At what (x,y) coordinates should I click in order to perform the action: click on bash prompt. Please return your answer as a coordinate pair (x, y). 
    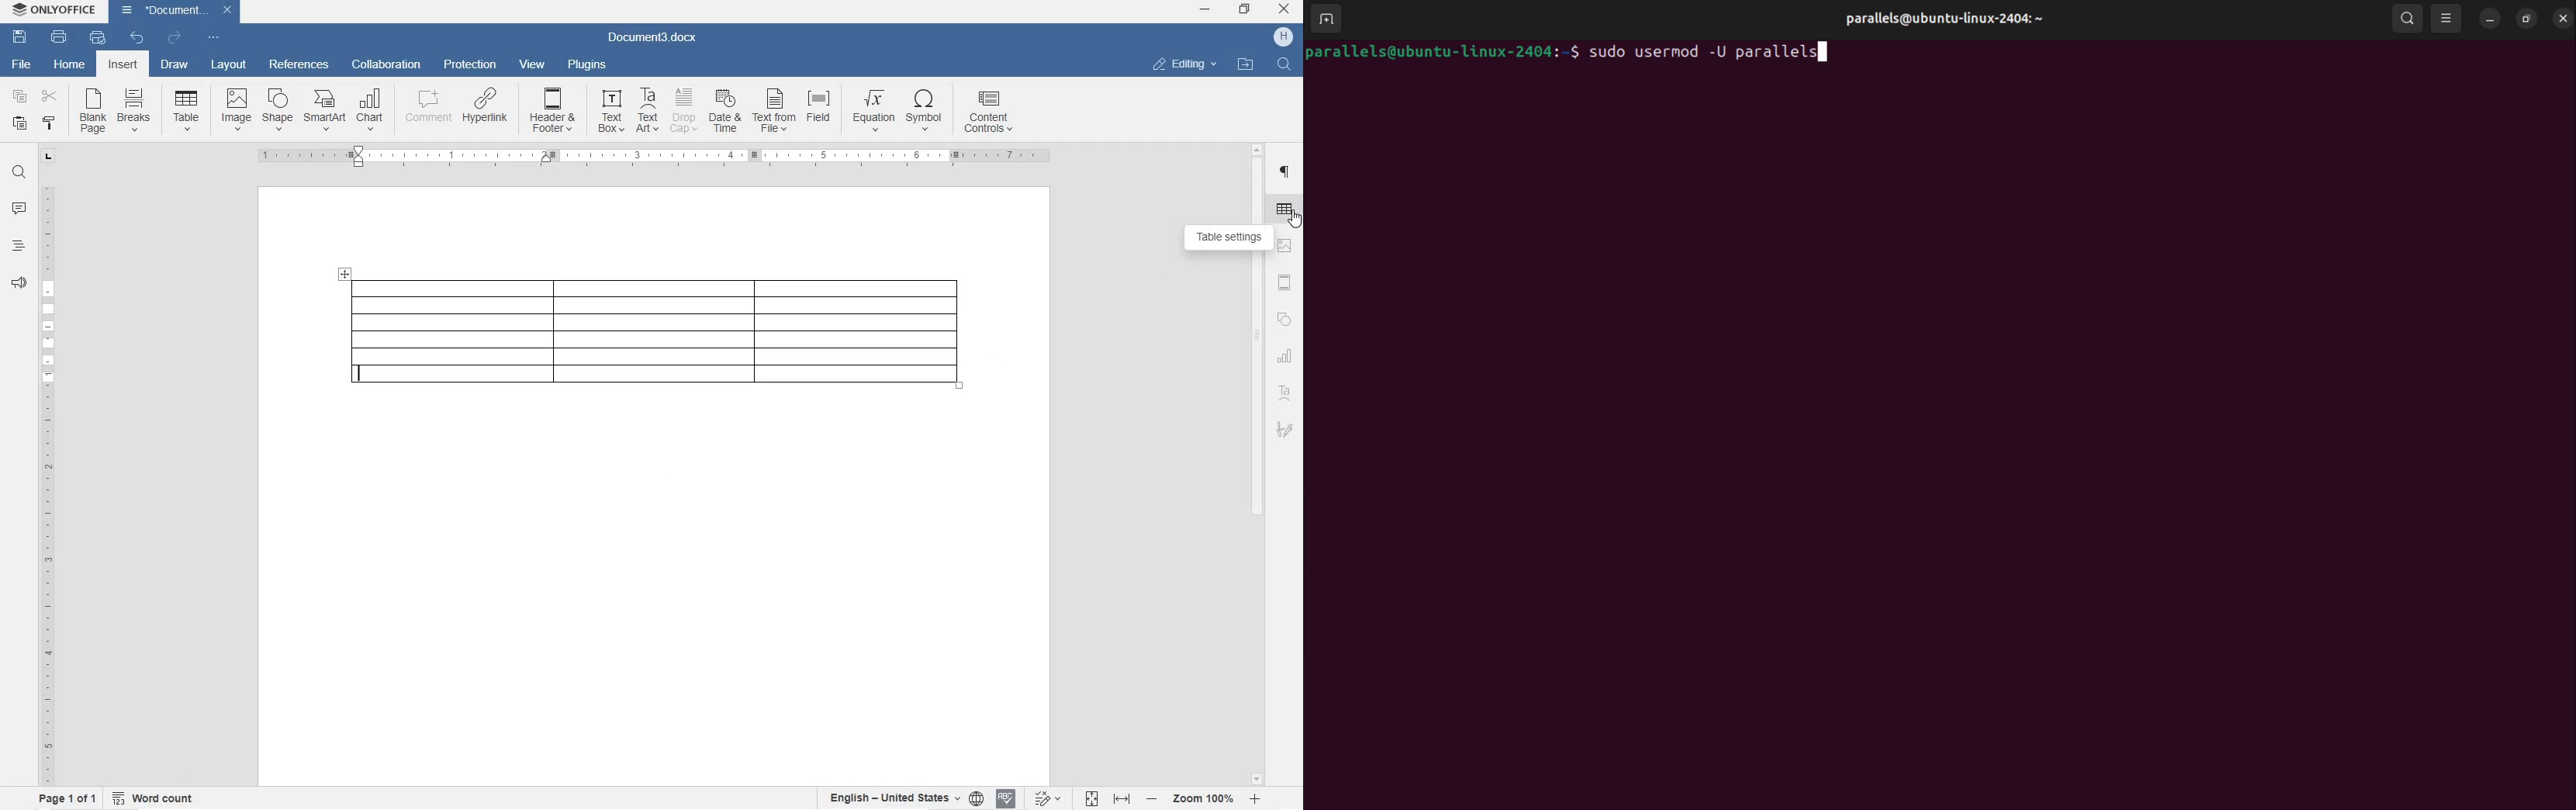
    Looking at the image, I should click on (1445, 53).